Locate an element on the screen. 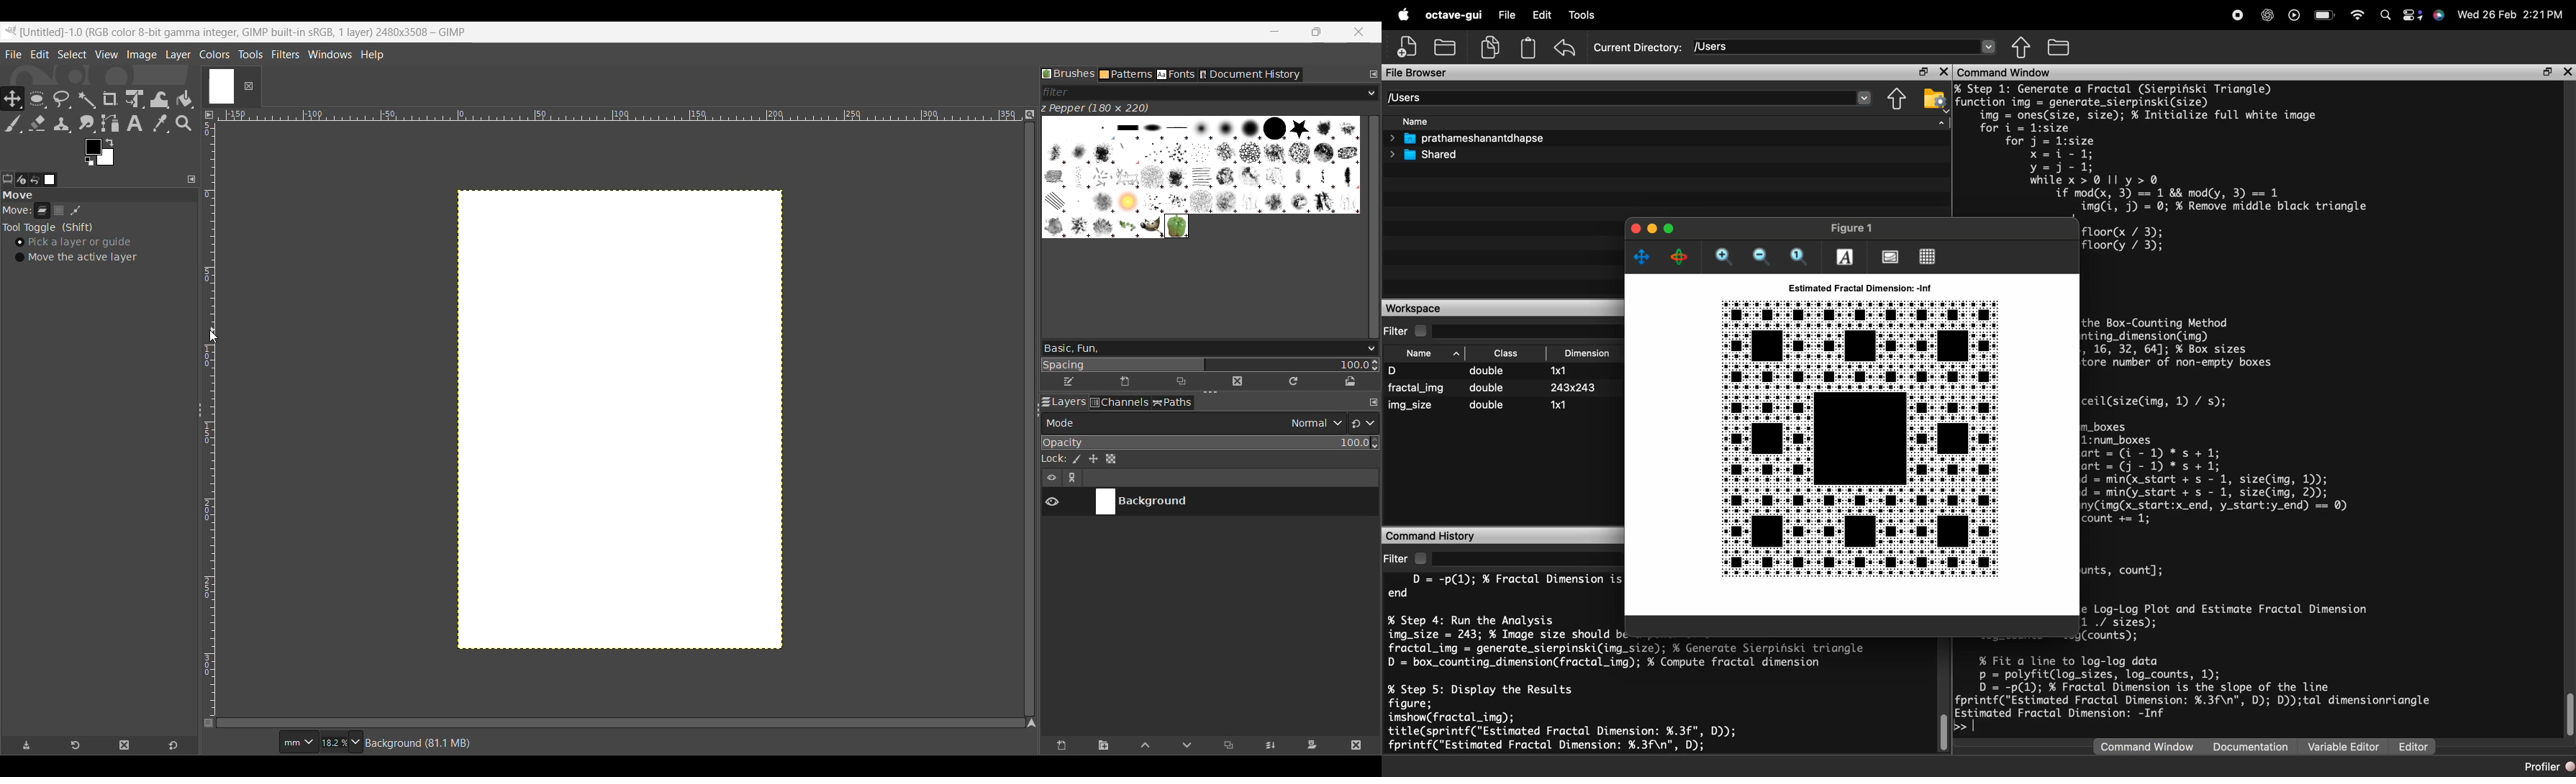  Help is located at coordinates (1727, 13).